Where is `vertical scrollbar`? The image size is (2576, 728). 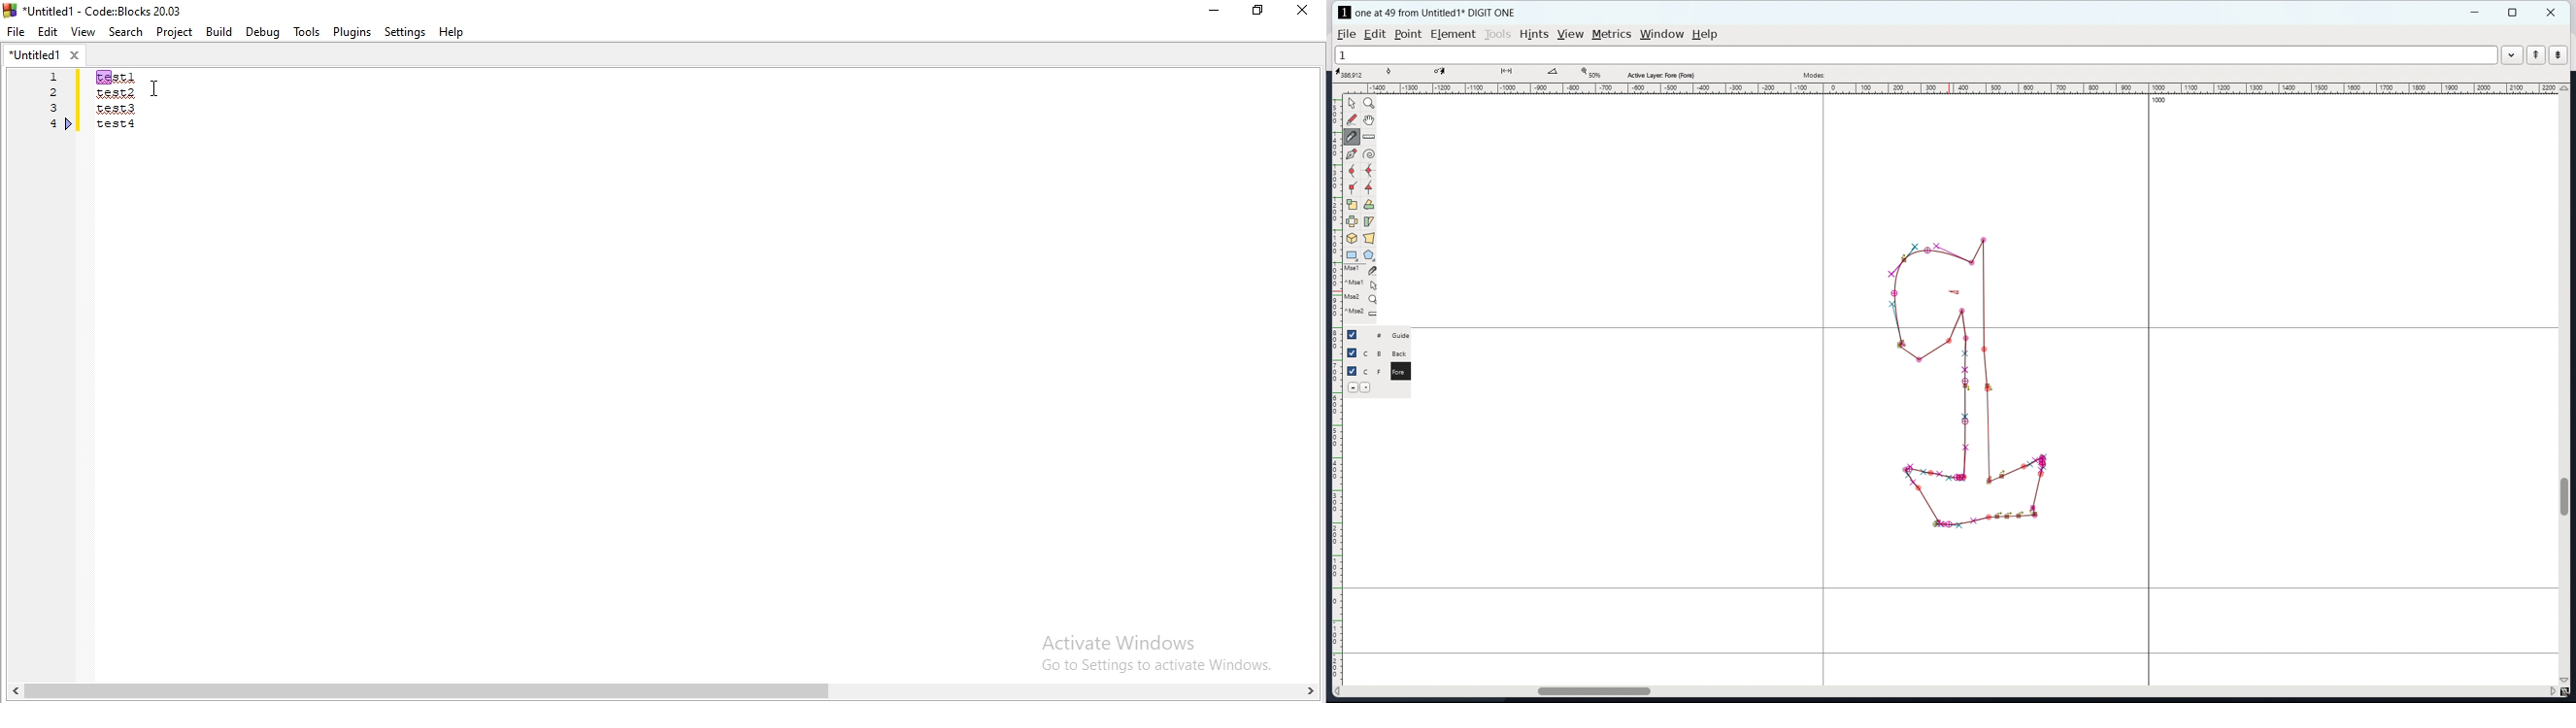 vertical scrollbar is located at coordinates (2566, 496).